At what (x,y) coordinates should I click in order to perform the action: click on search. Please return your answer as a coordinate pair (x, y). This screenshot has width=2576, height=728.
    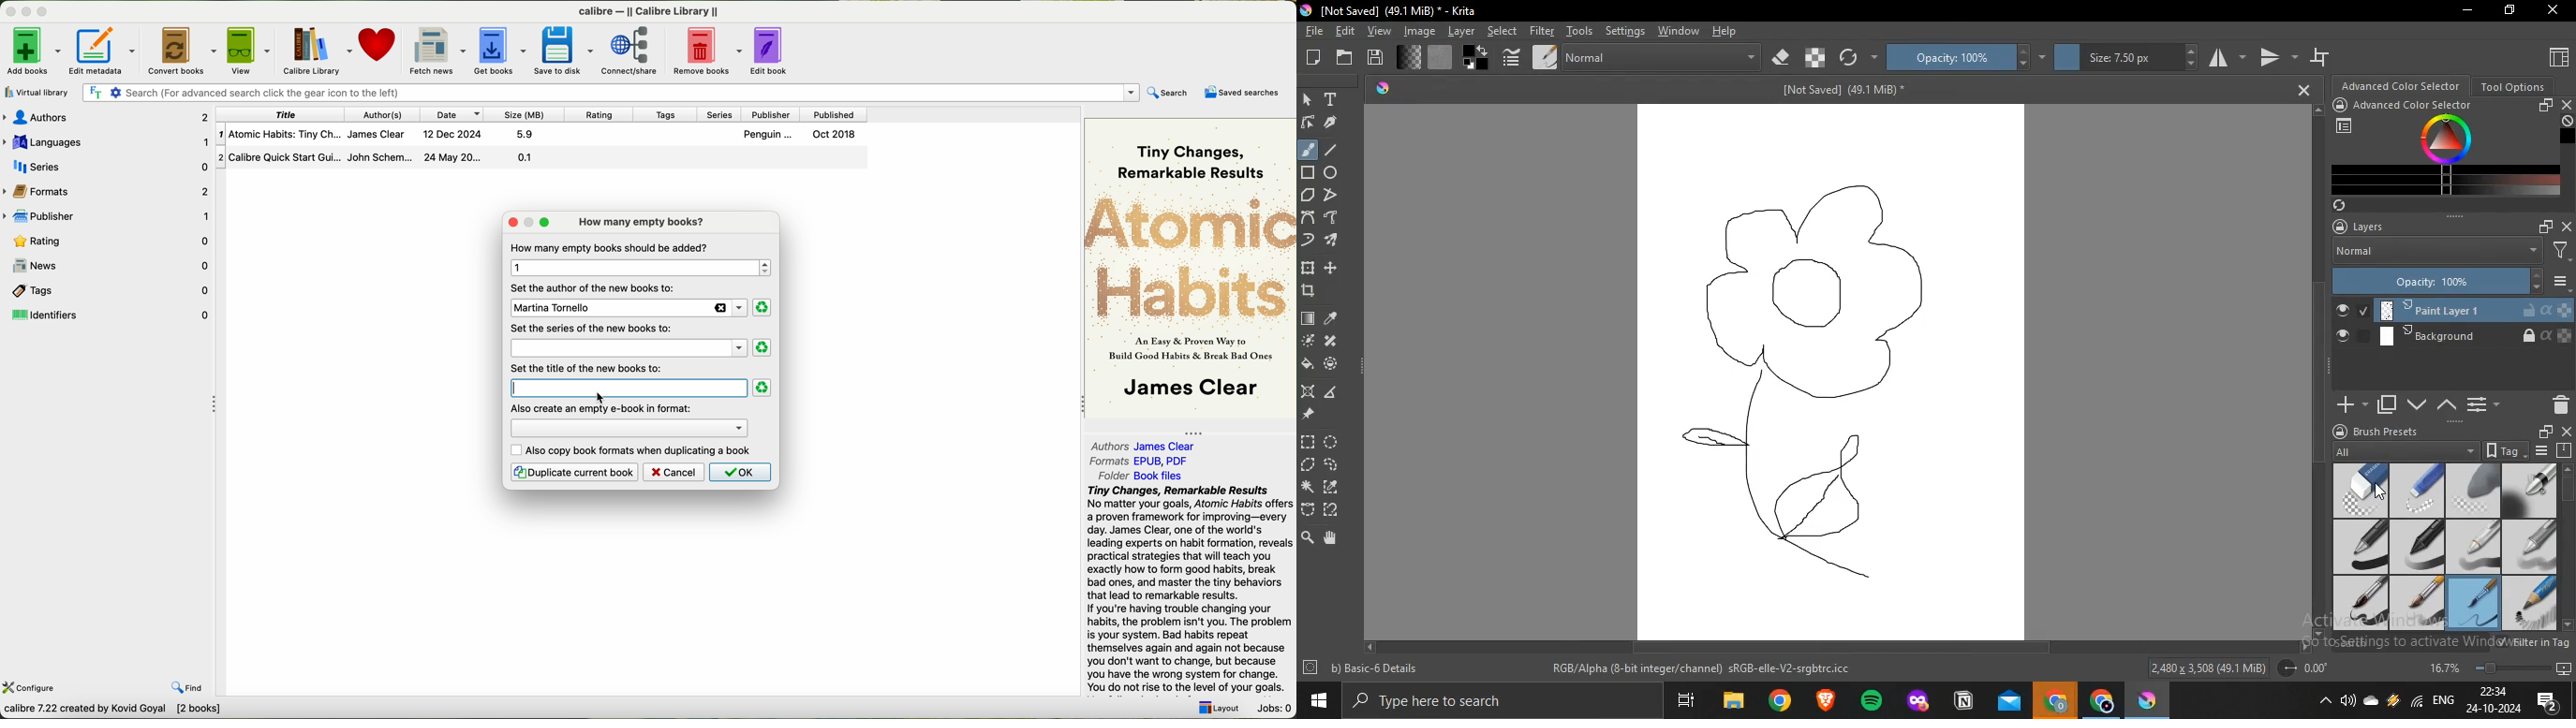
    Looking at the image, I should click on (1170, 91).